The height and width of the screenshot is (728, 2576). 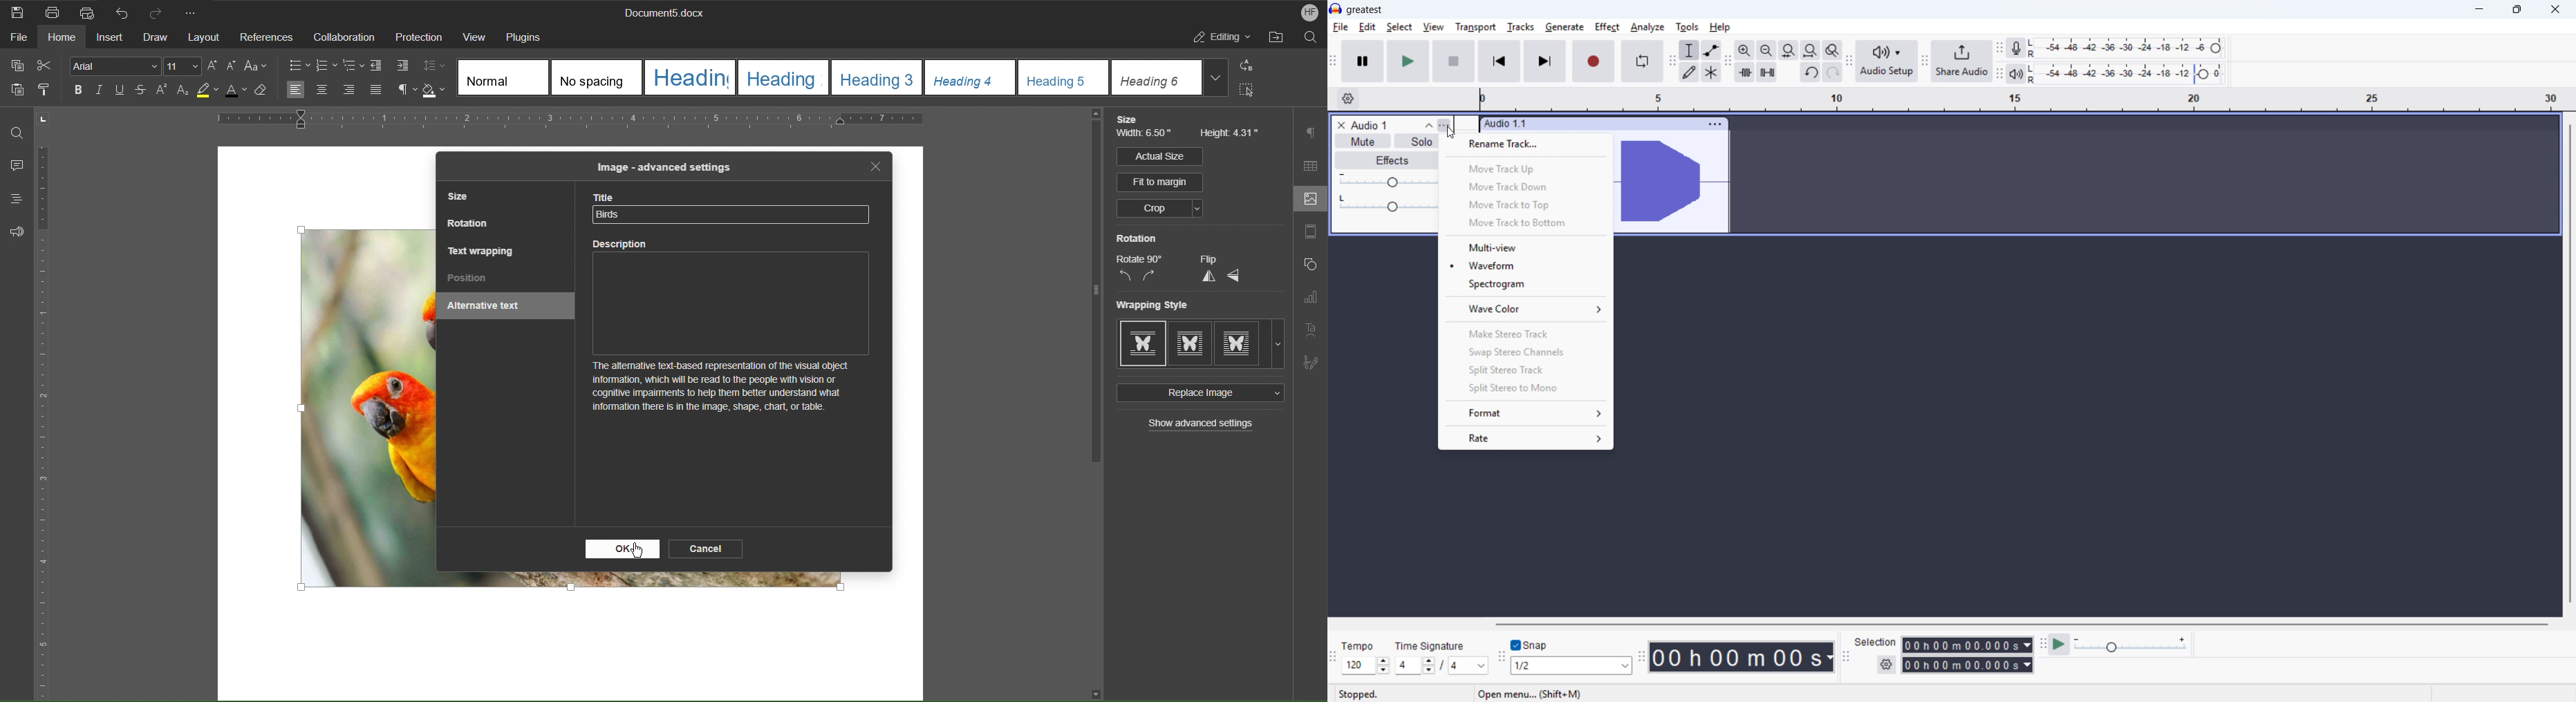 What do you see at coordinates (1526, 388) in the screenshot?
I see `Split stereo to mono` at bounding box center [1526, 388].